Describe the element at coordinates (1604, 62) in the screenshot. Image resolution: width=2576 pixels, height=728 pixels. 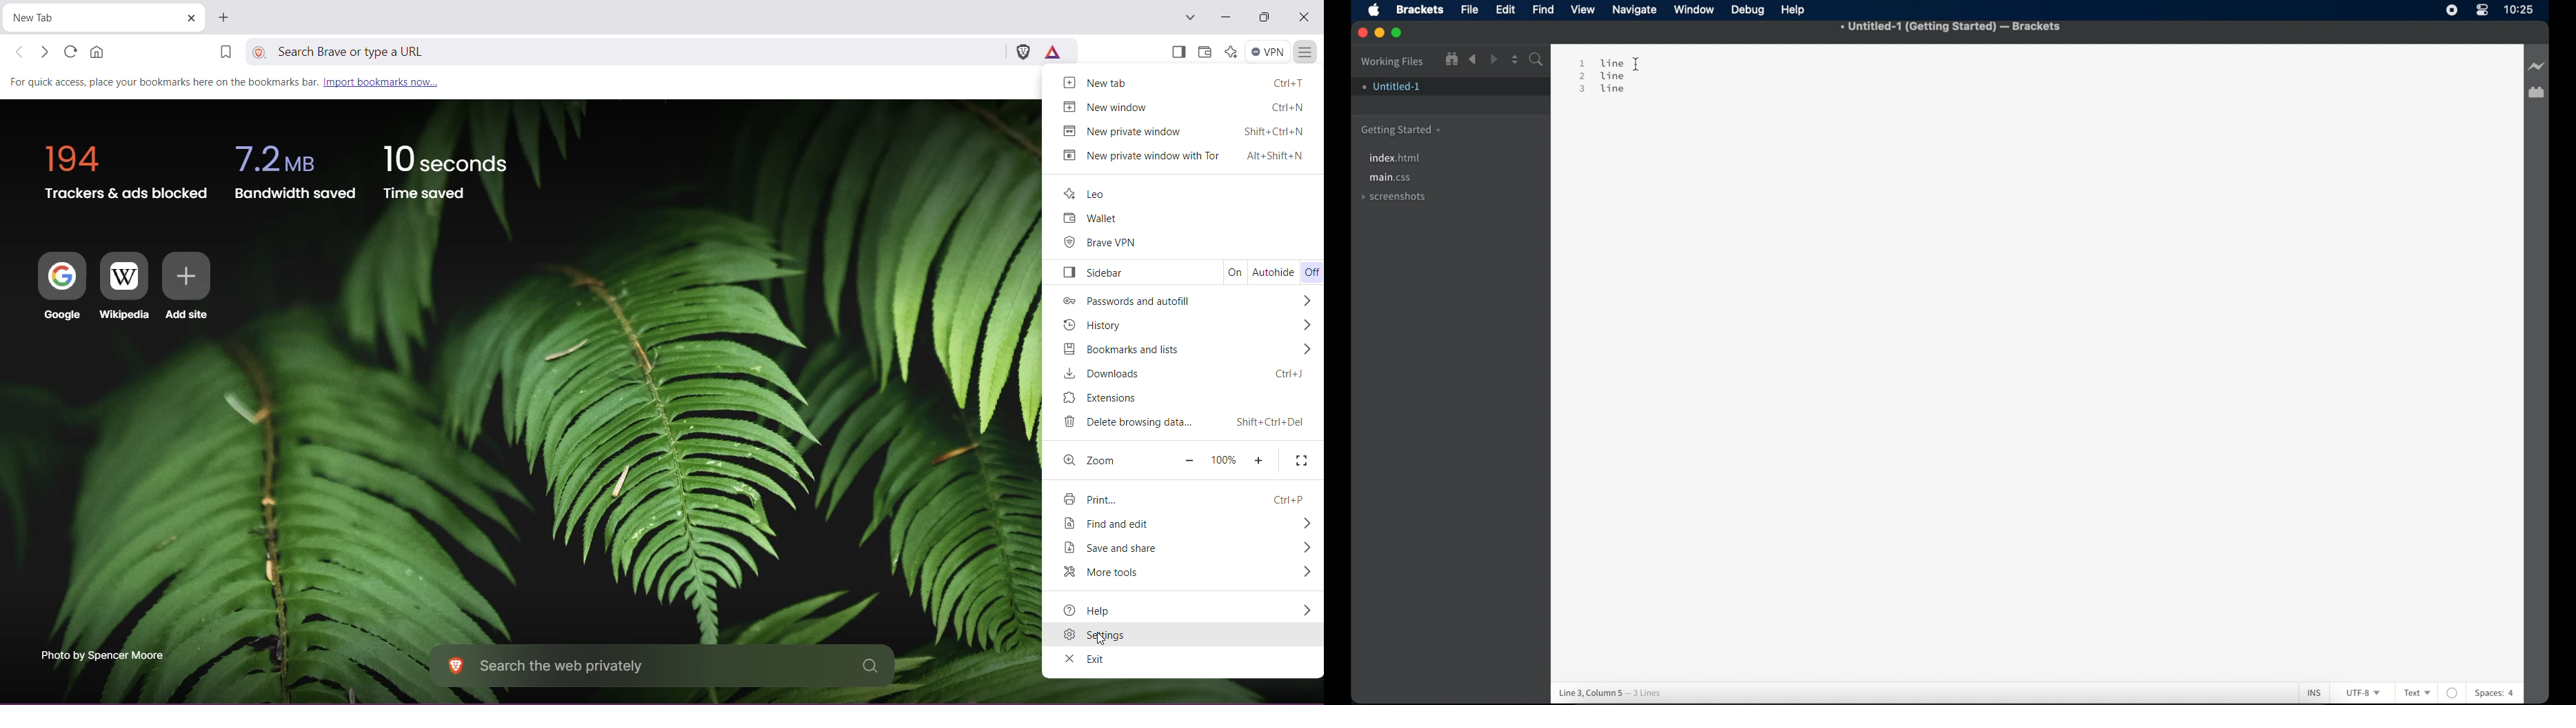
I see `1  line` at that location.